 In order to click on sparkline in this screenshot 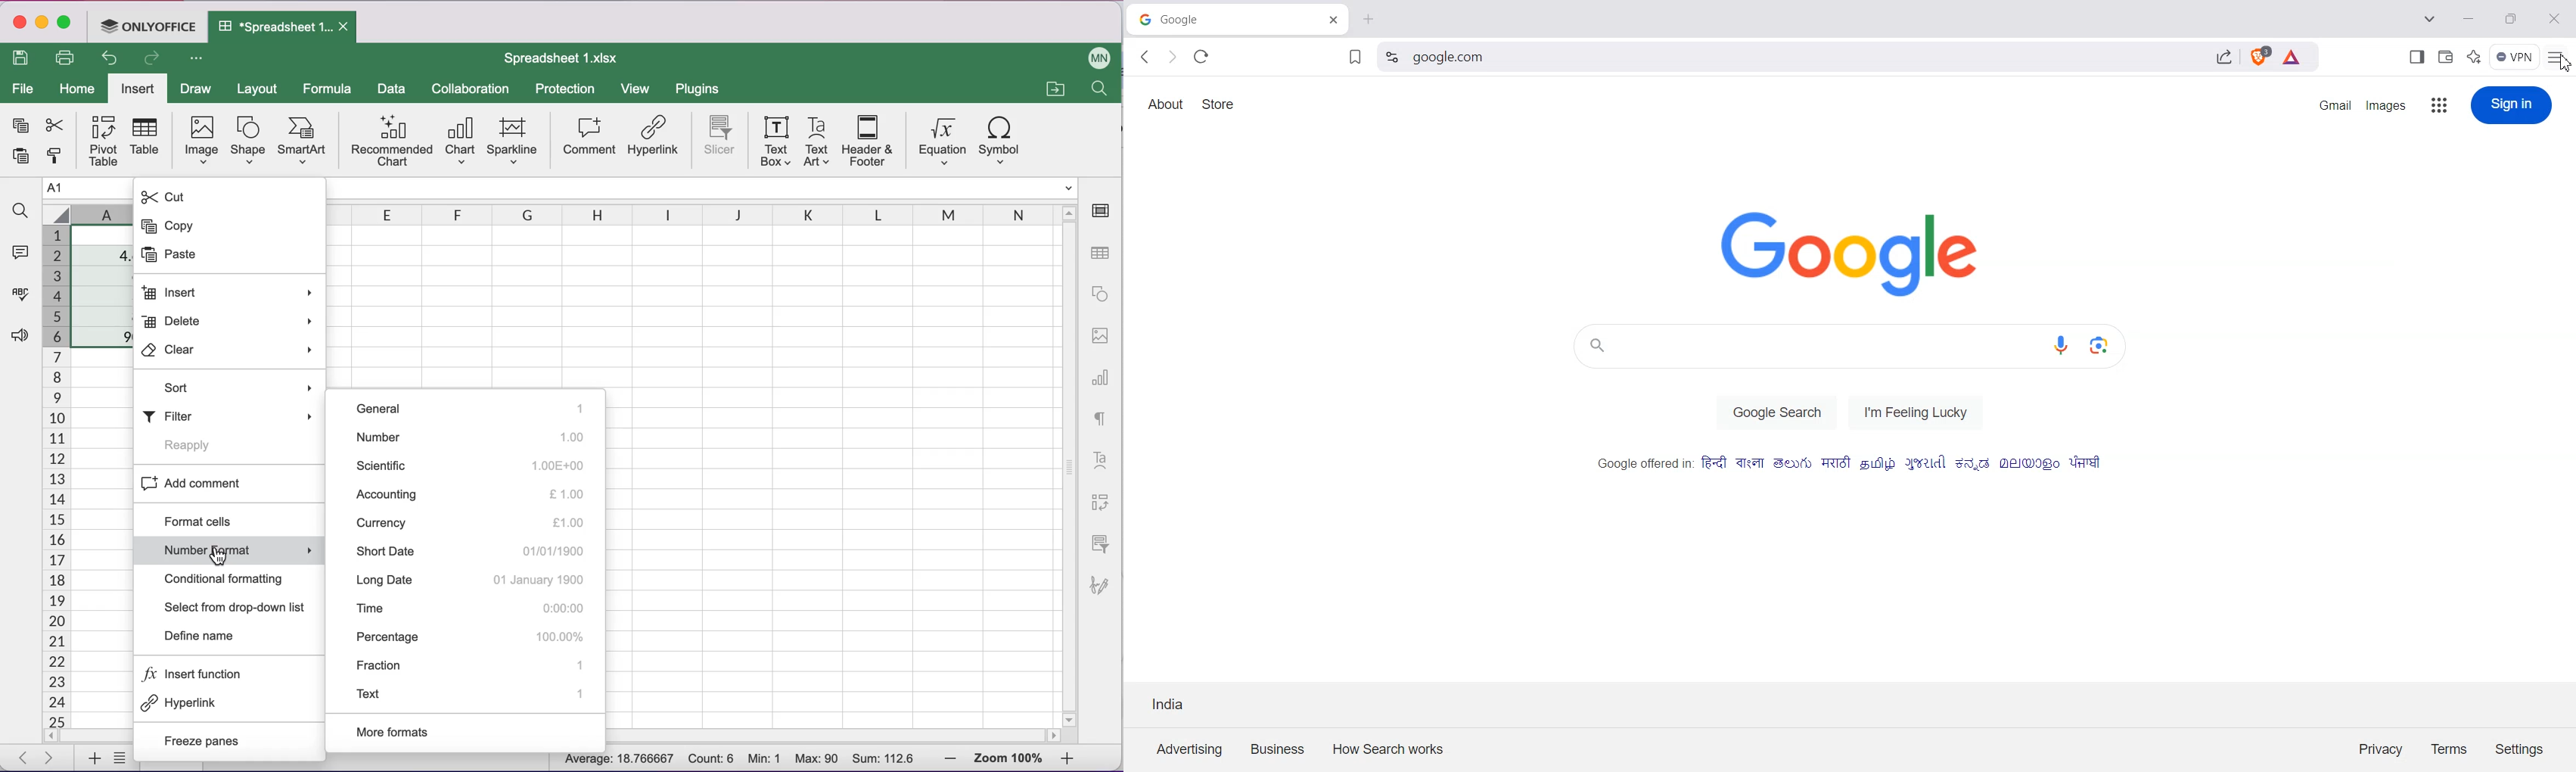, I will do `click(514, 140)`.